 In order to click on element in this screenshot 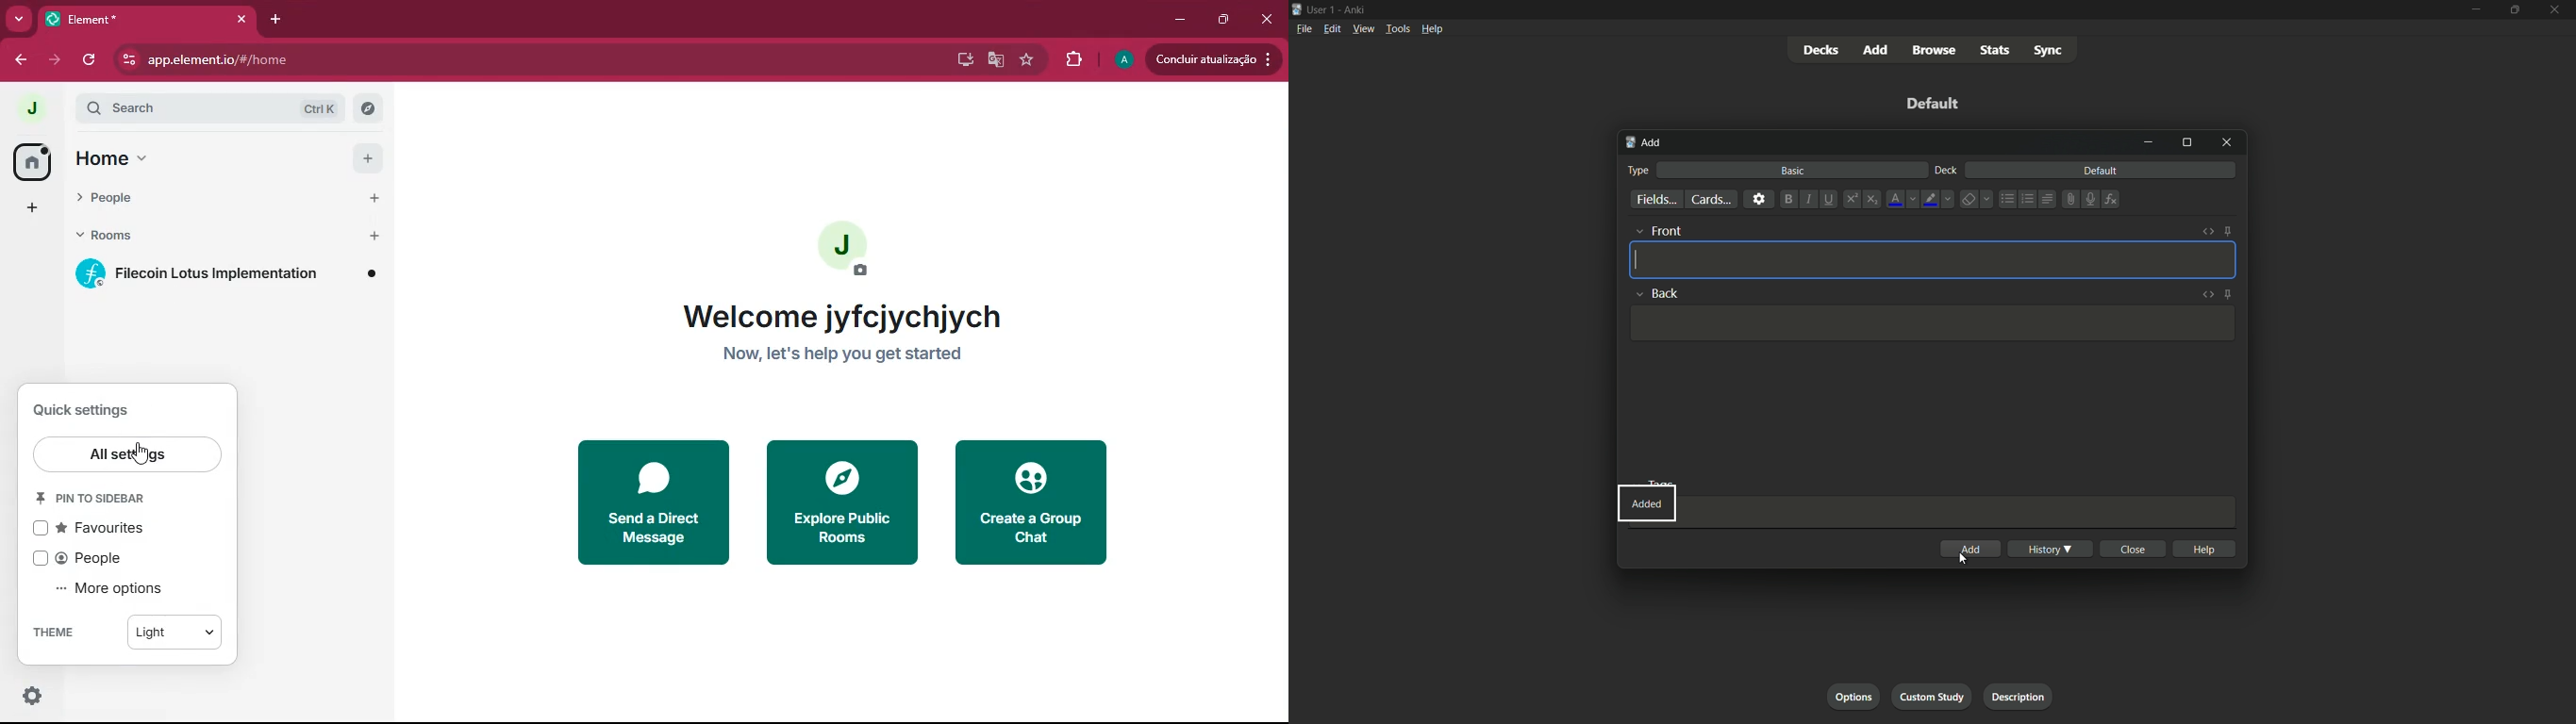, I will do `click(146, 19)`.